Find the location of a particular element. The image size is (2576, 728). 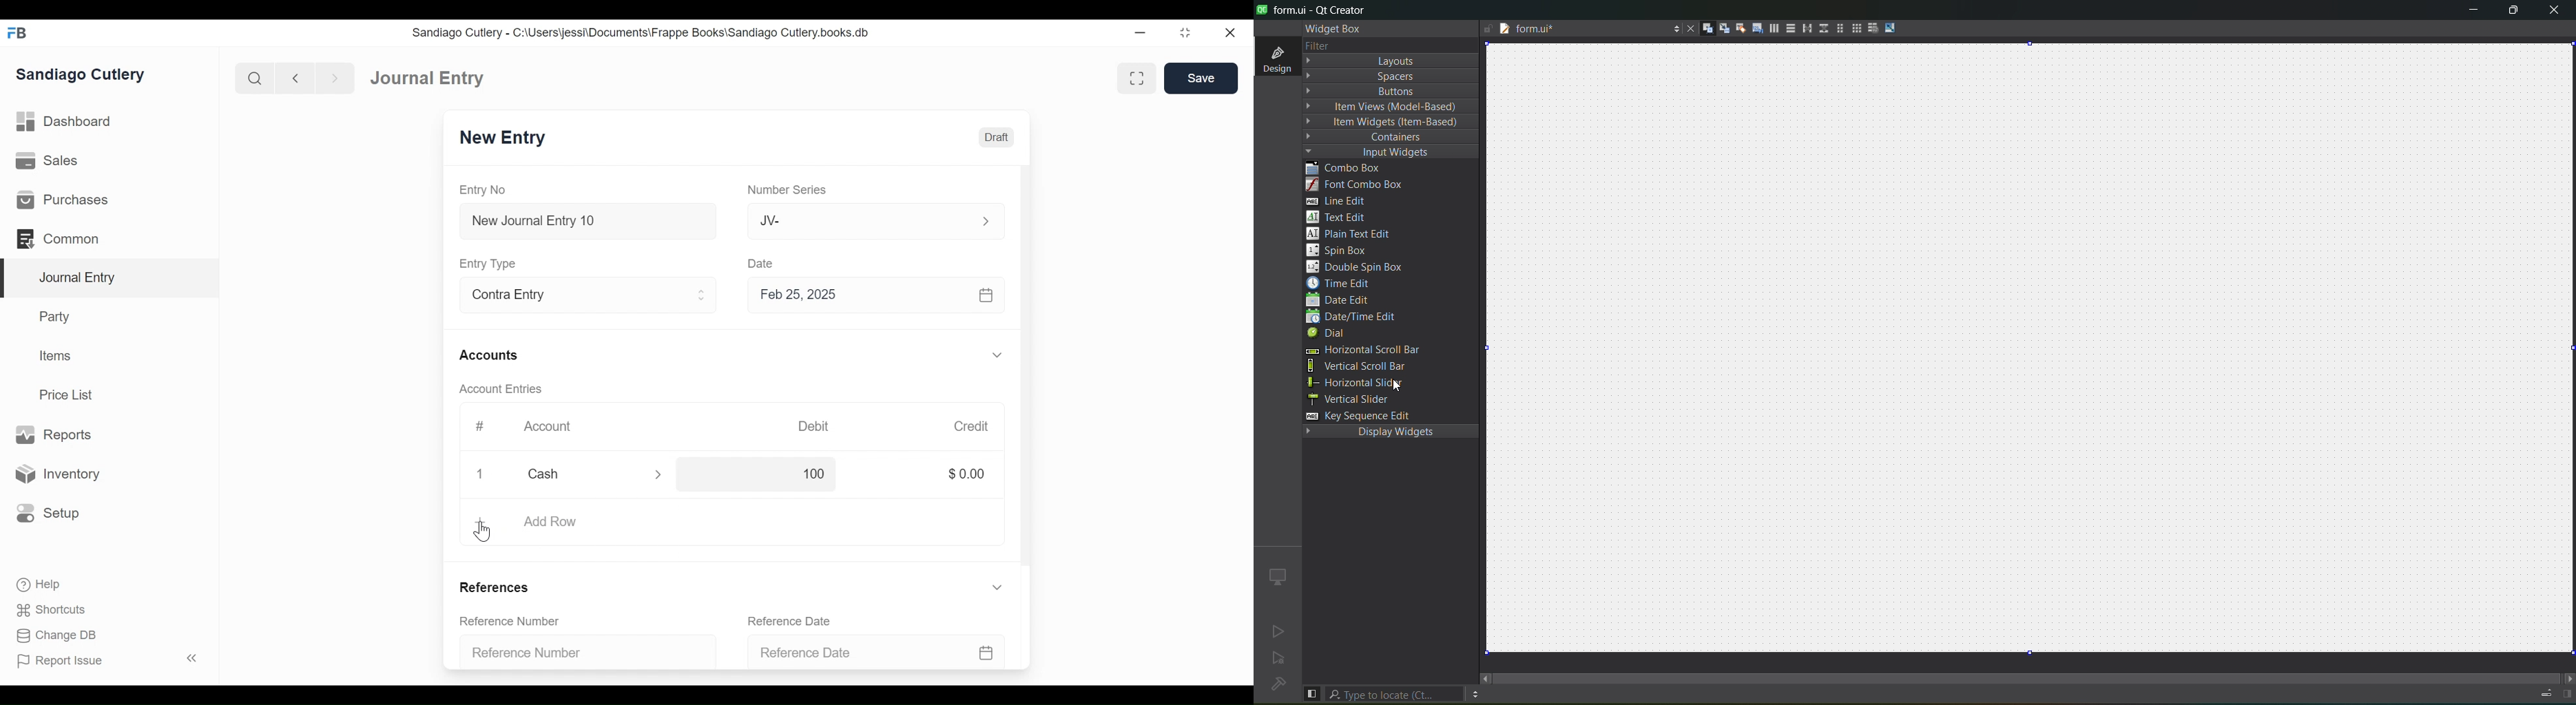

Dashboard is located at coordinates (69, 123).